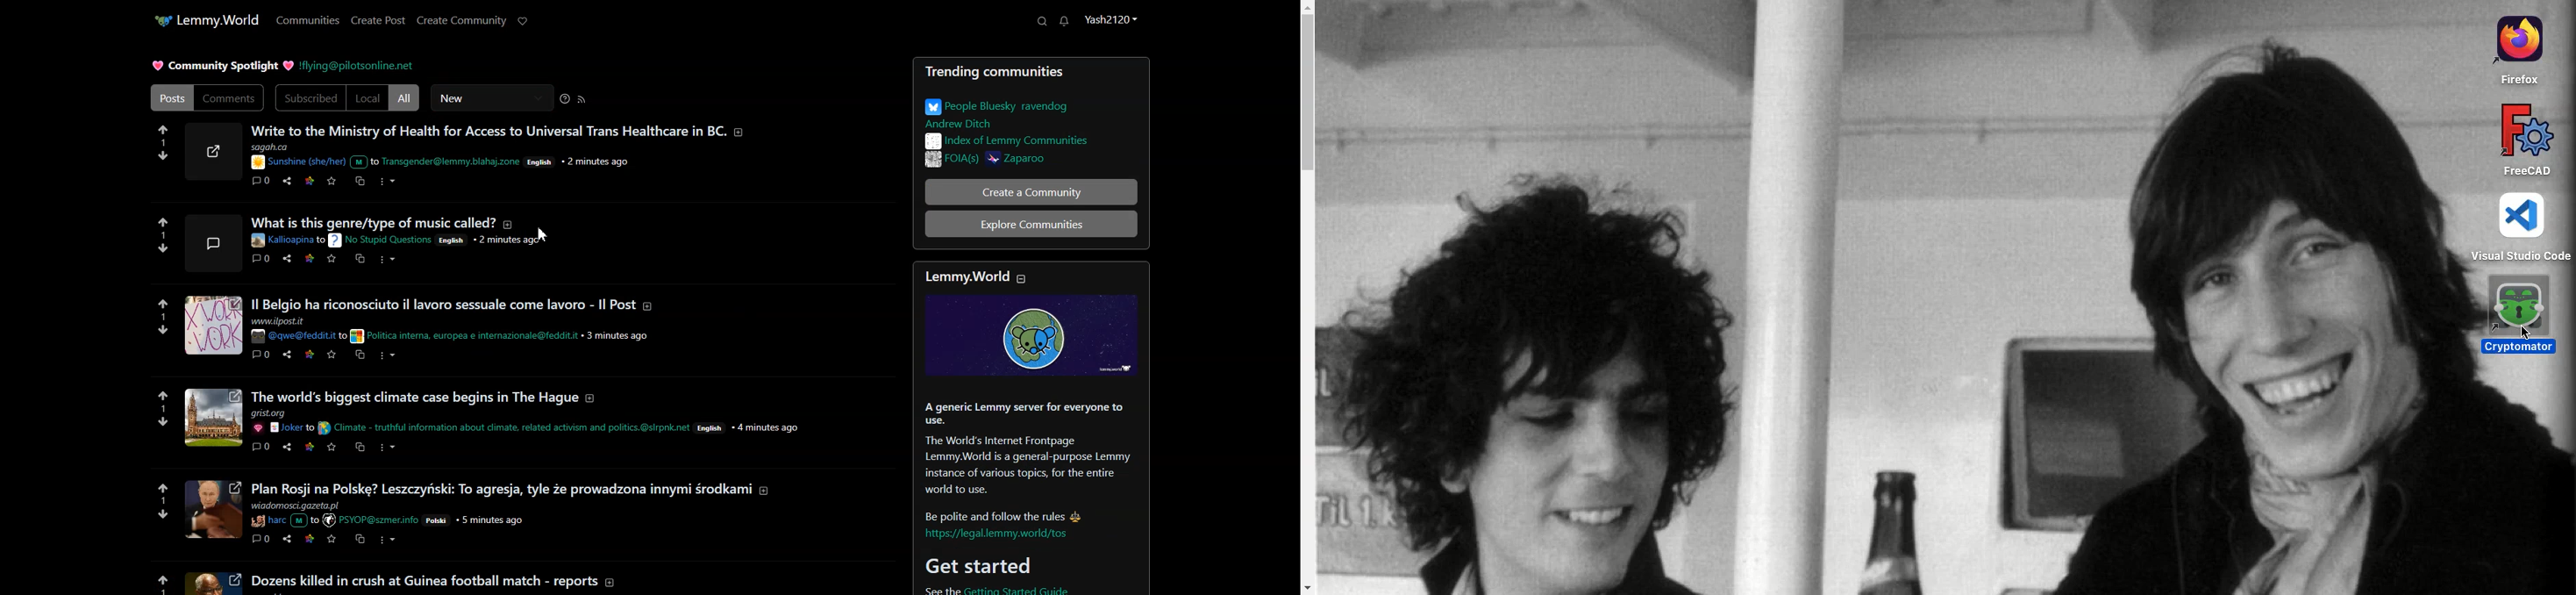 The height and width of the screenshot is (616, 2576). What do you see at coordinates (503, 489) in the screenshot?
I see `` at bounding box center [503, 489].